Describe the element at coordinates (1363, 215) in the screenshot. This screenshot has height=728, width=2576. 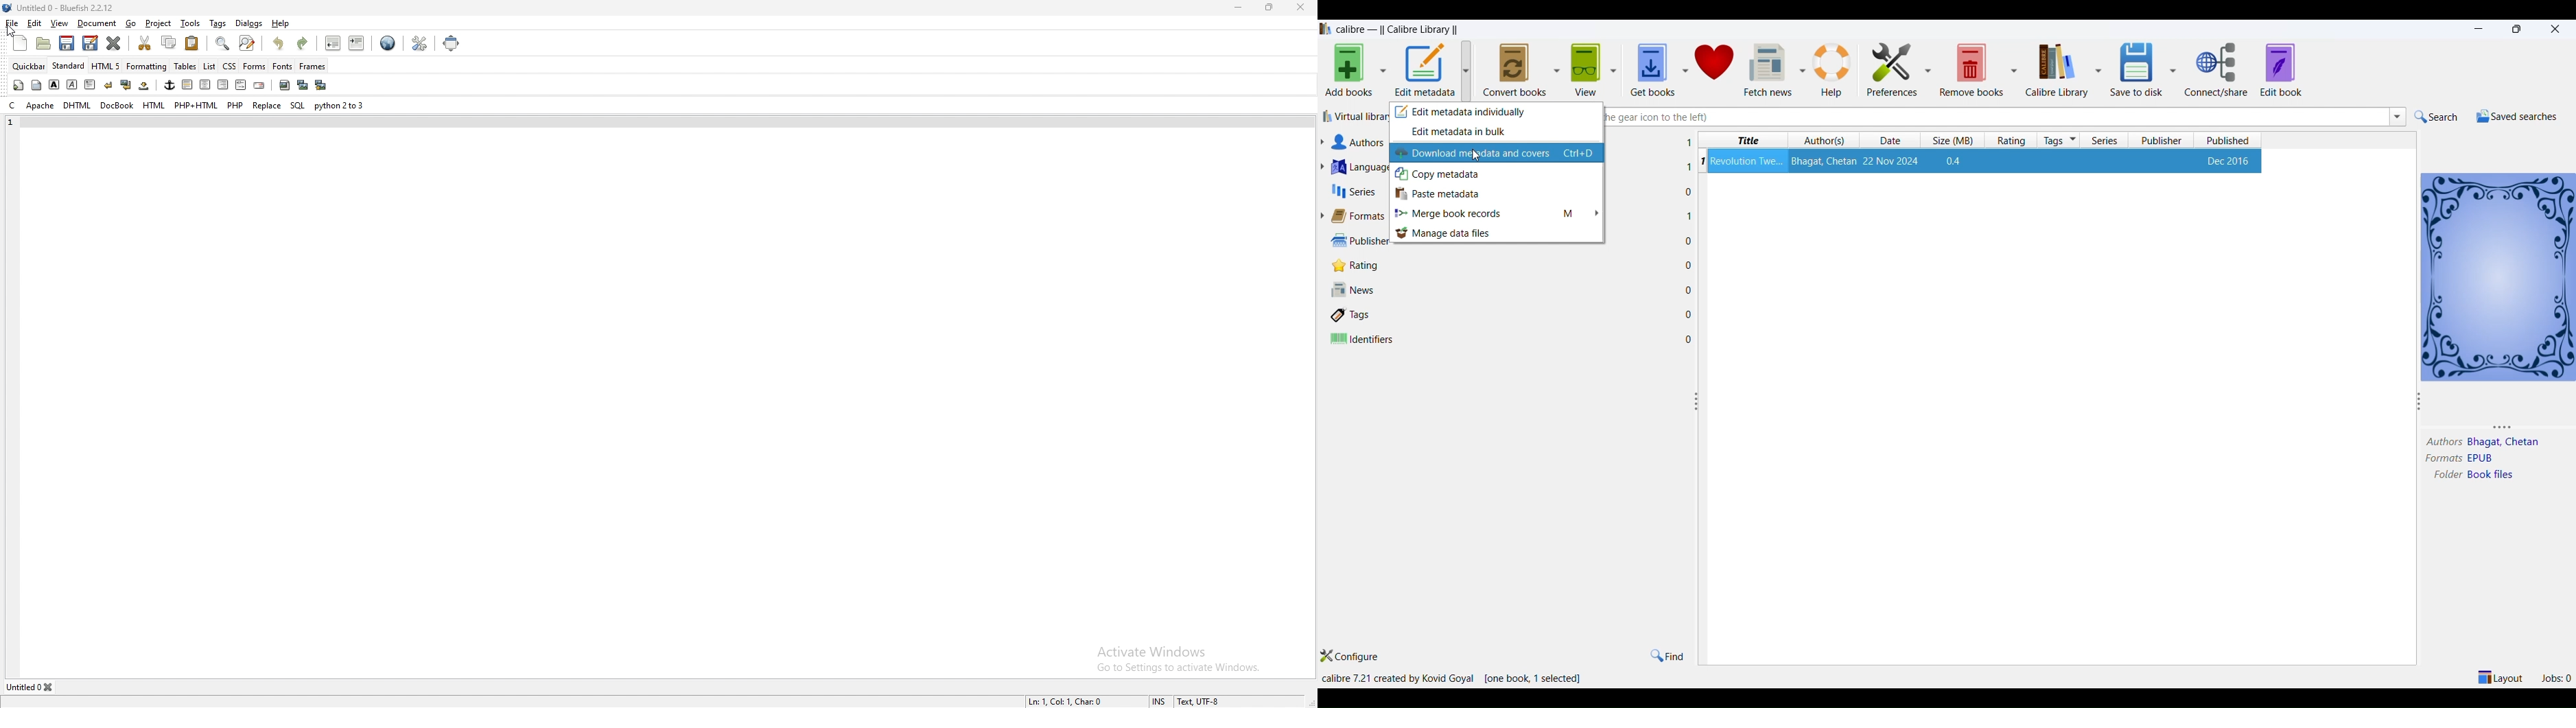
I see `formats` at that location.